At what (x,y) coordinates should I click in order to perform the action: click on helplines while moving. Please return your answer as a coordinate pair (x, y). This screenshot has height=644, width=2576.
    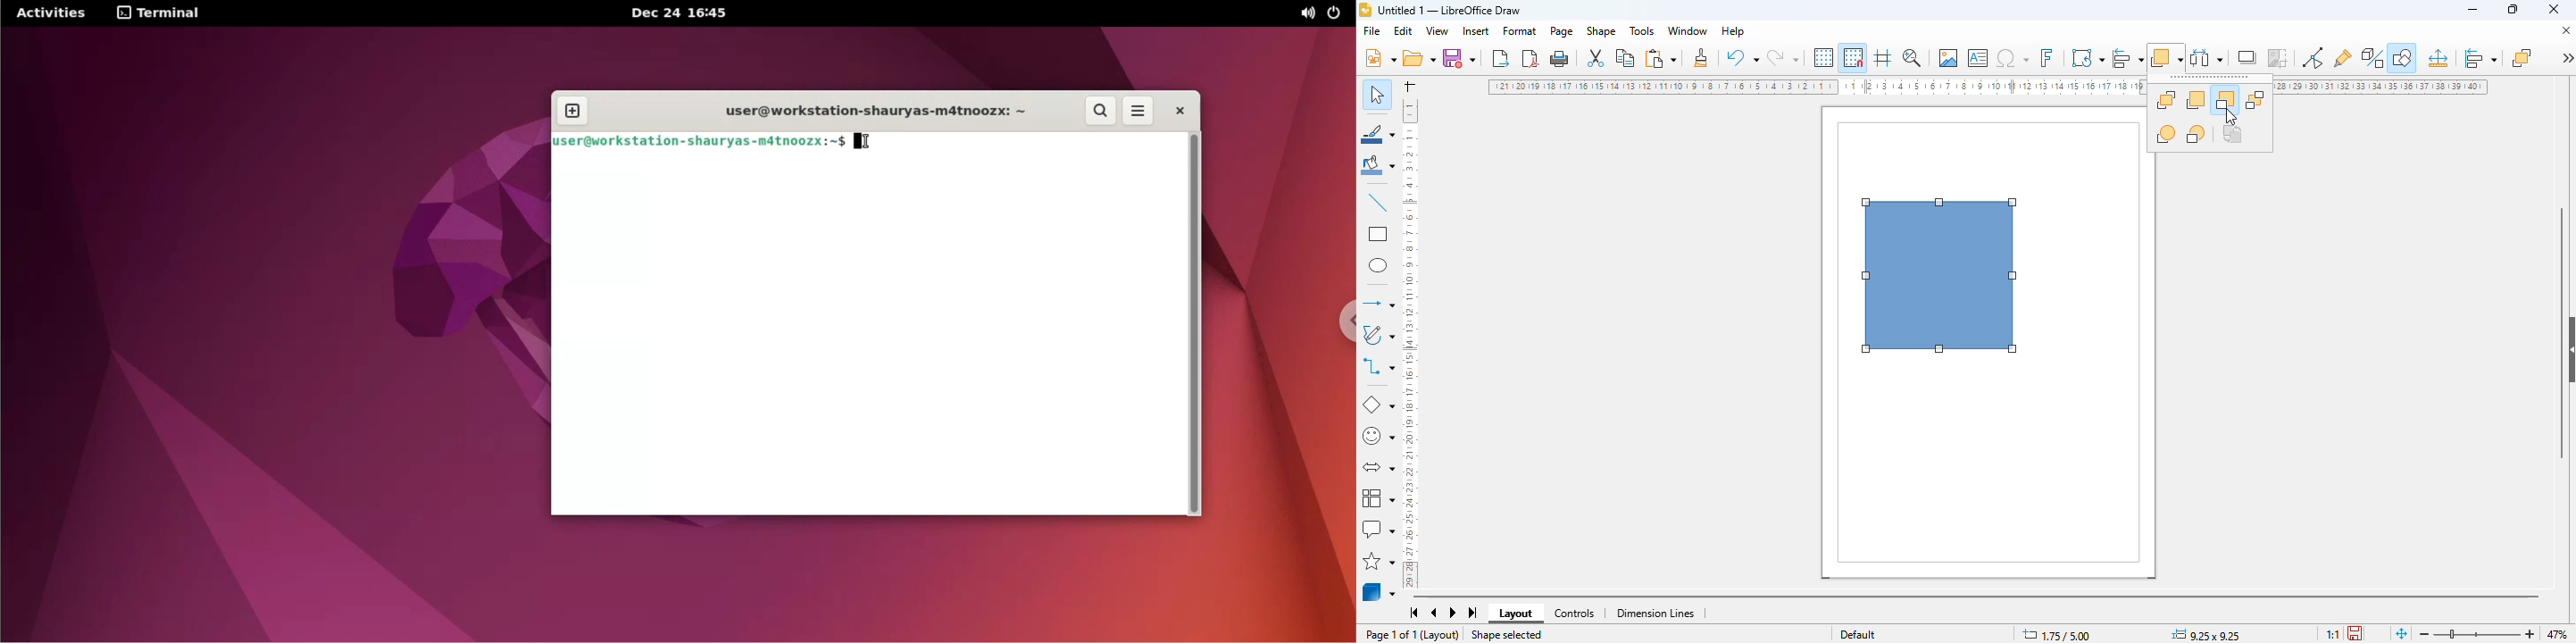
    Looking at the image, I should click on (1882, 57).